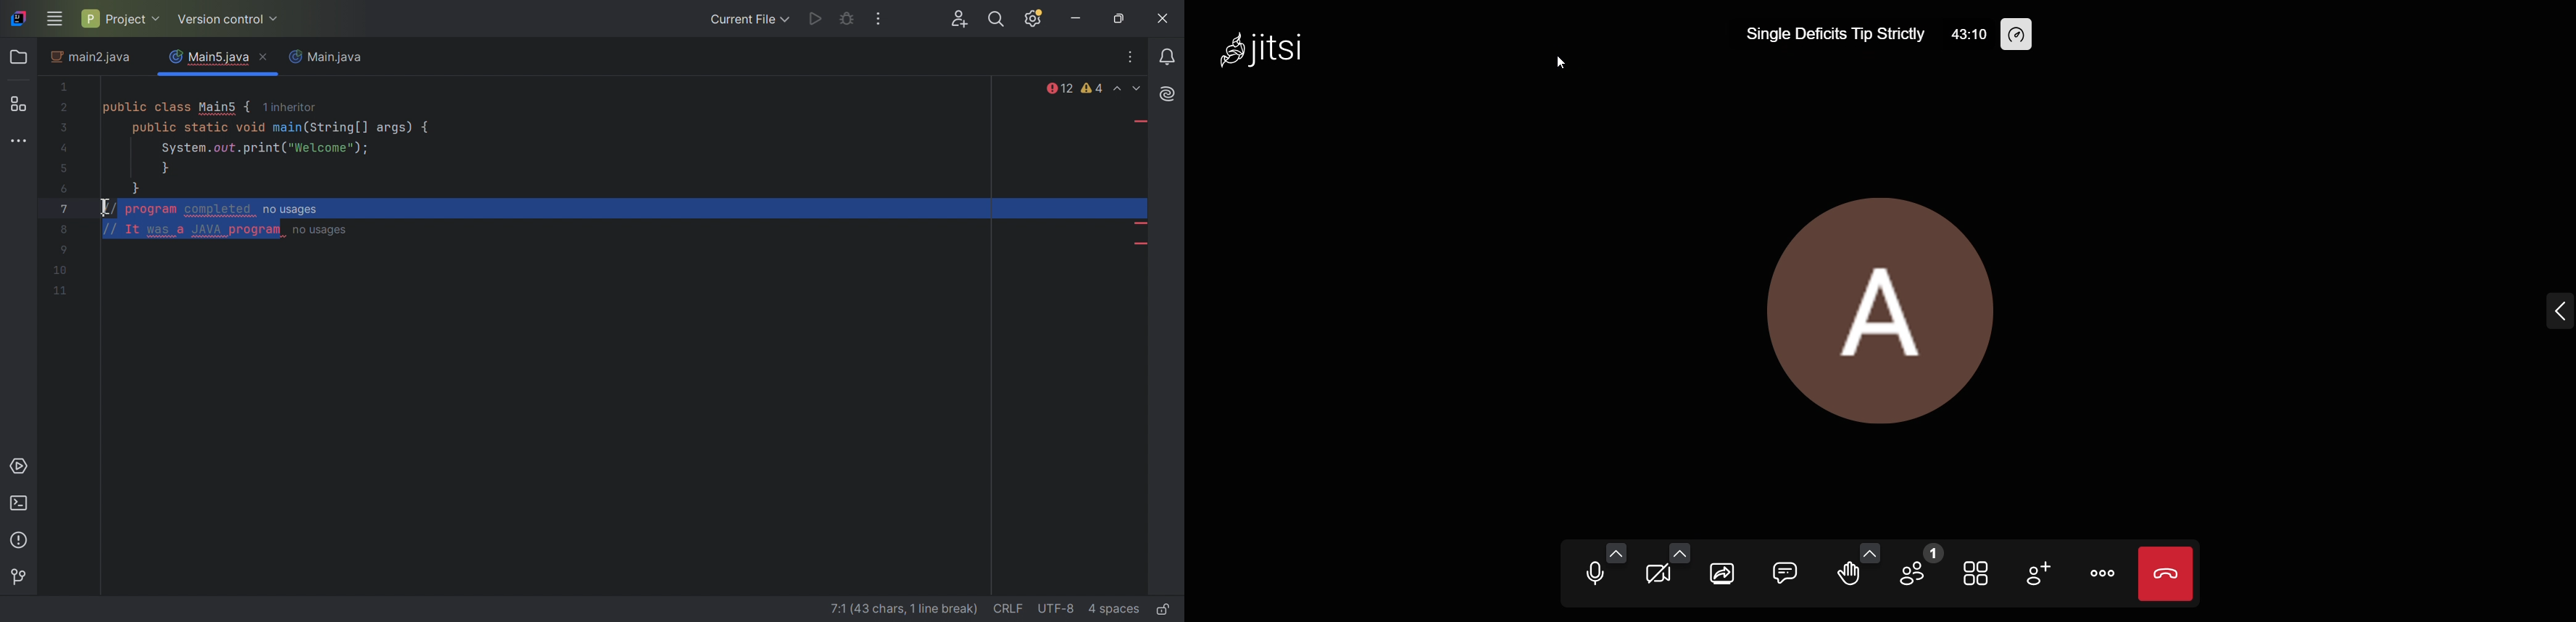 This screenshot has width=2576, height=644. What do you see at coordinates (880, 19) in the screenshot?
I see `More Actions` at bounding box center [880, 19].